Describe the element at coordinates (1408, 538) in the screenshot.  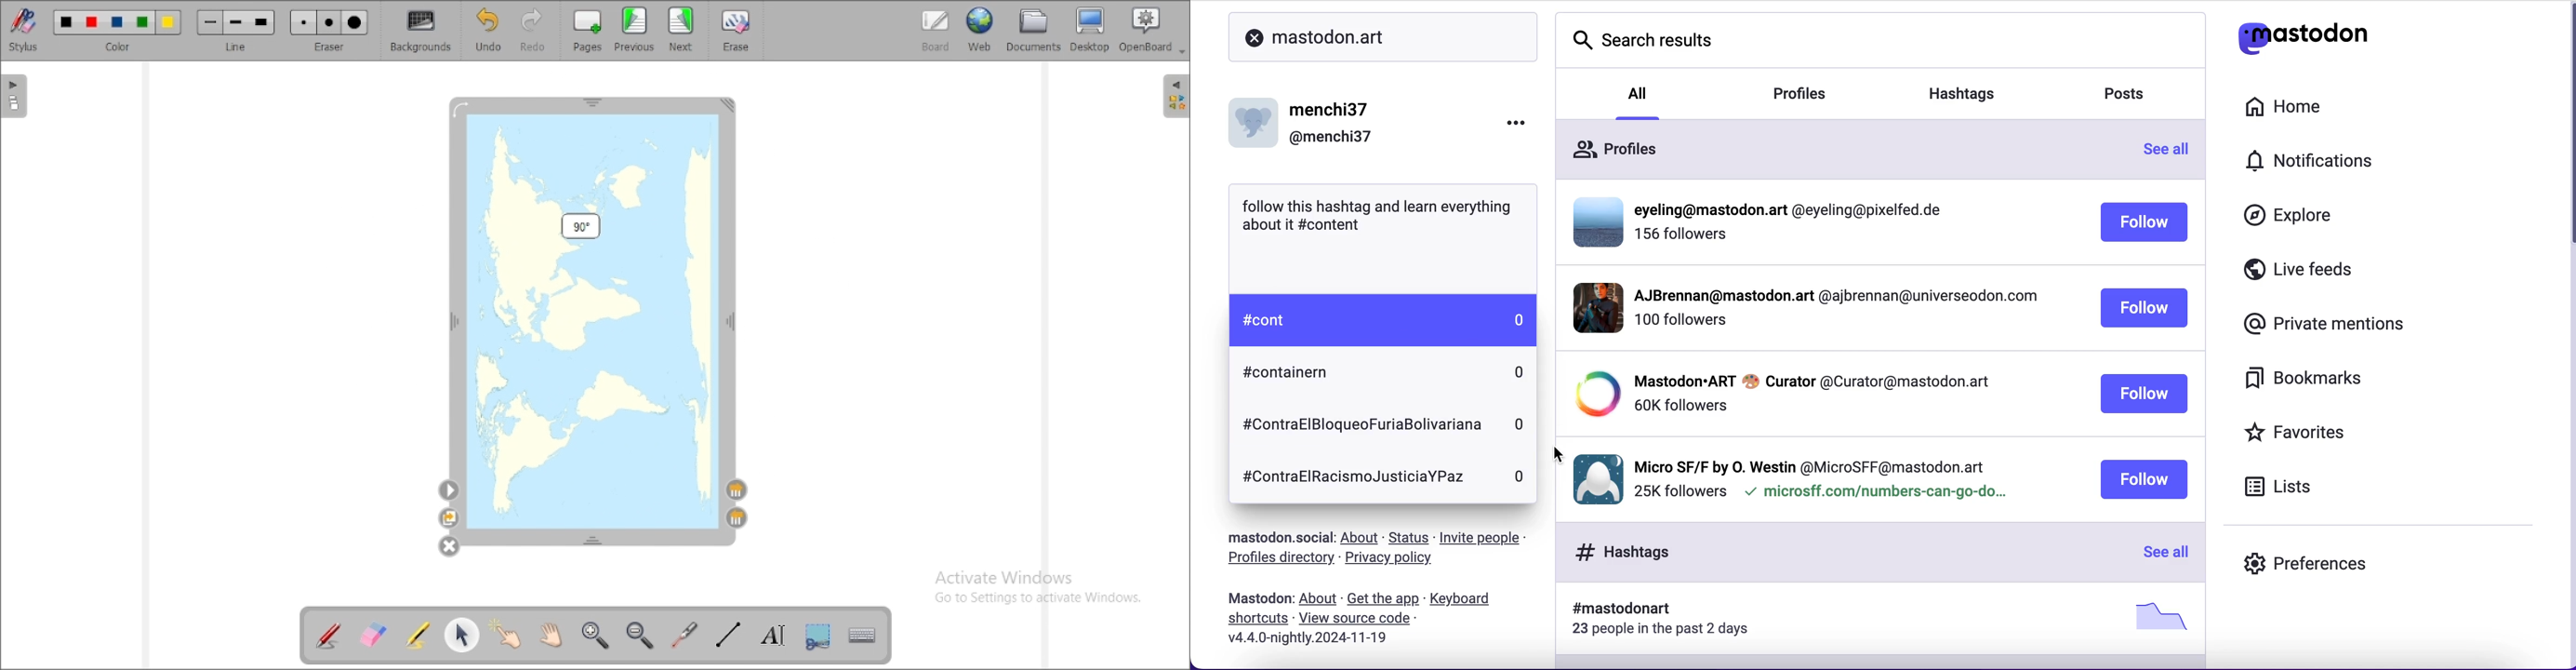
I see `status` at that location.